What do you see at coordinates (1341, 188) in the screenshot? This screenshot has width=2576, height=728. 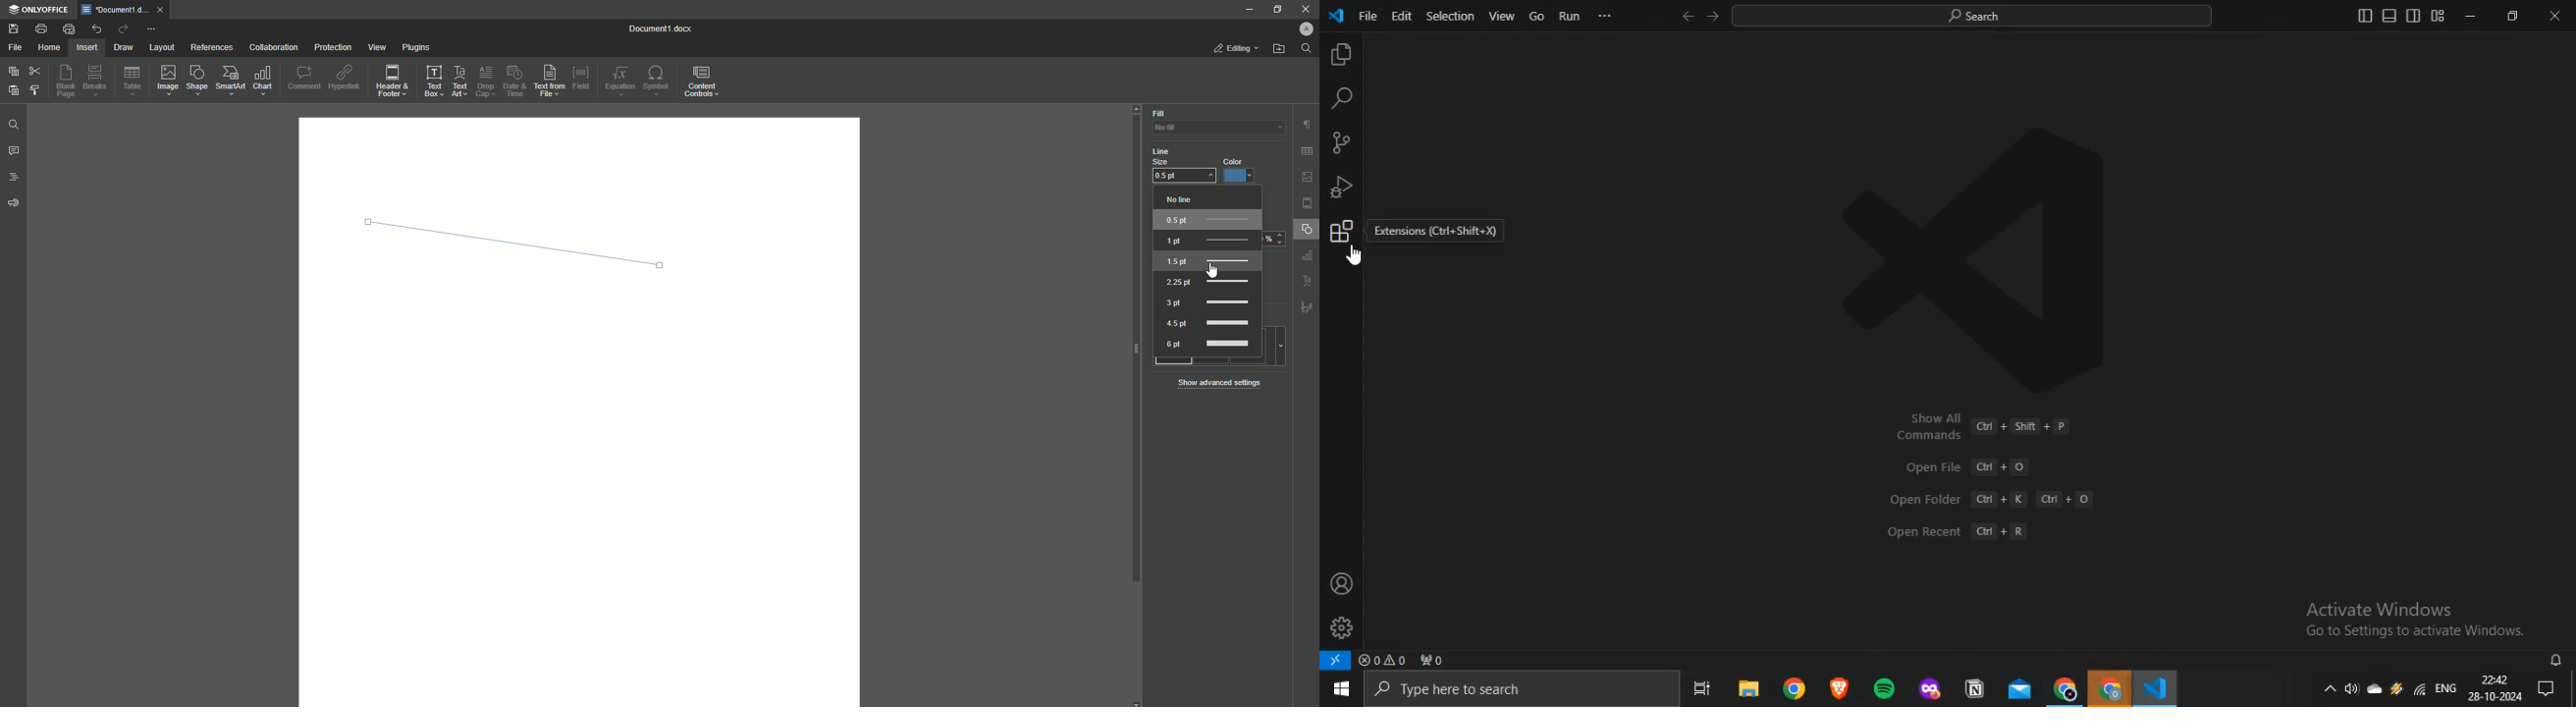 I see `run and debug` at bounding box center [1341, 188].